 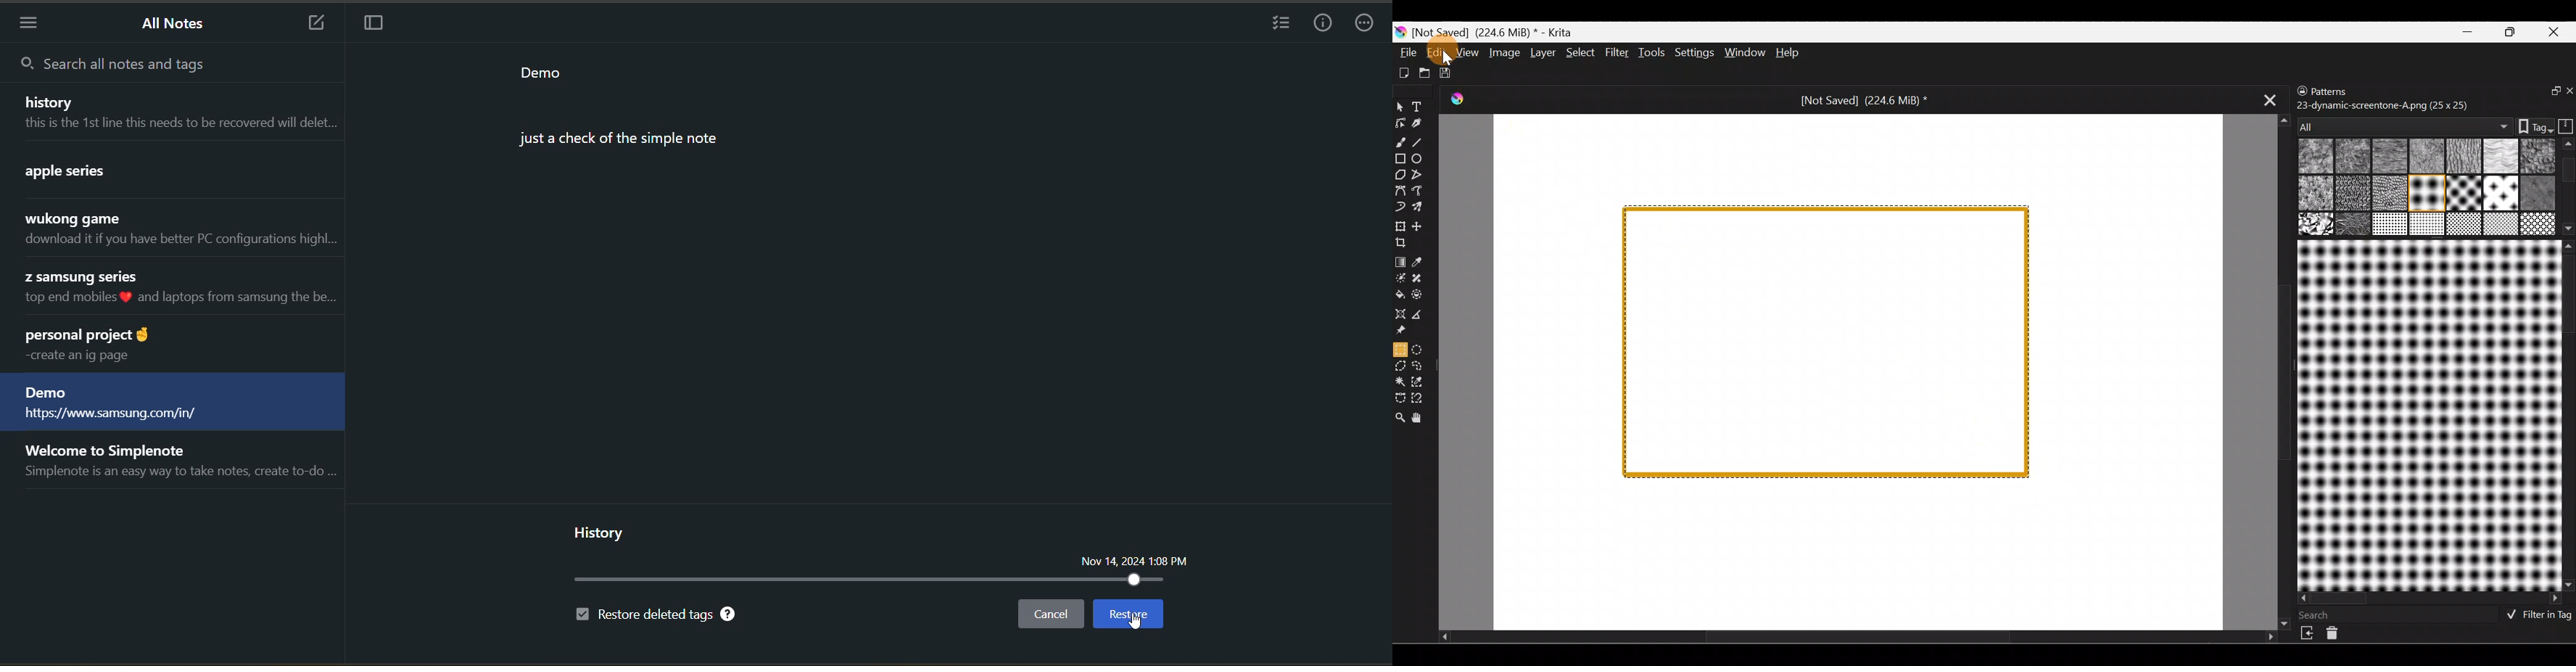 I want to click on Filter, so click(x=1617, y=51).